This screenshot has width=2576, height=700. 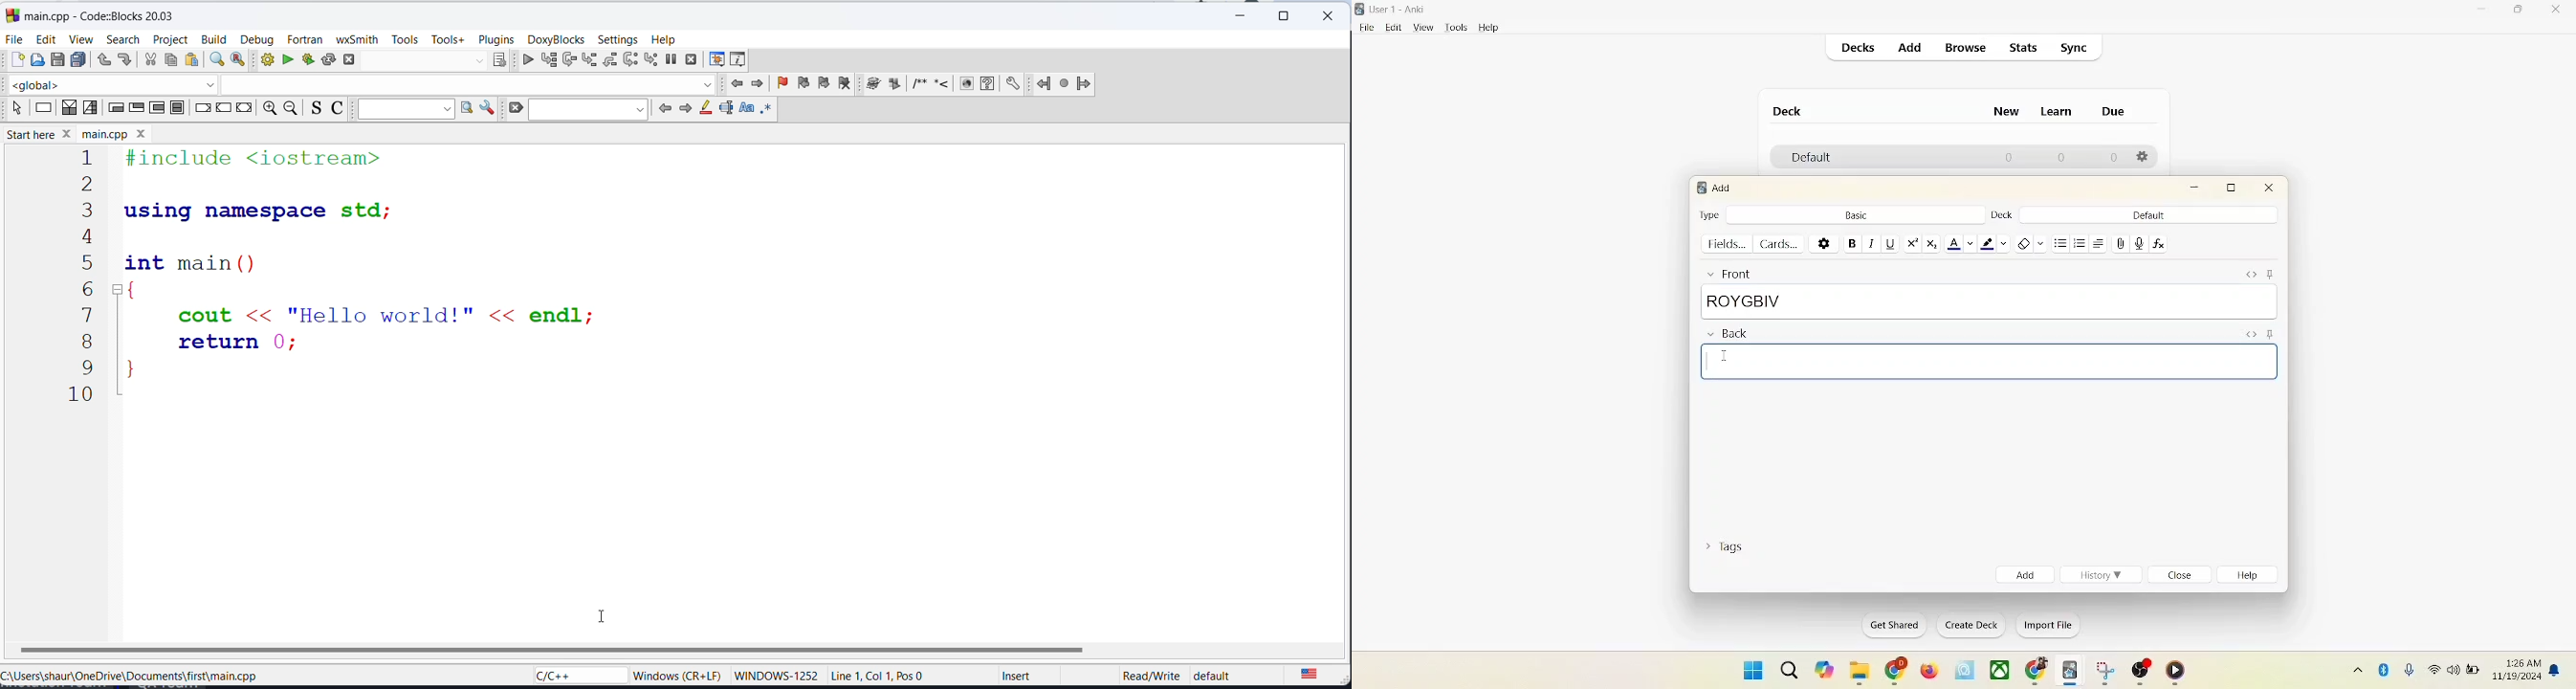 I want to click on back, so click(x=1727, y=335).